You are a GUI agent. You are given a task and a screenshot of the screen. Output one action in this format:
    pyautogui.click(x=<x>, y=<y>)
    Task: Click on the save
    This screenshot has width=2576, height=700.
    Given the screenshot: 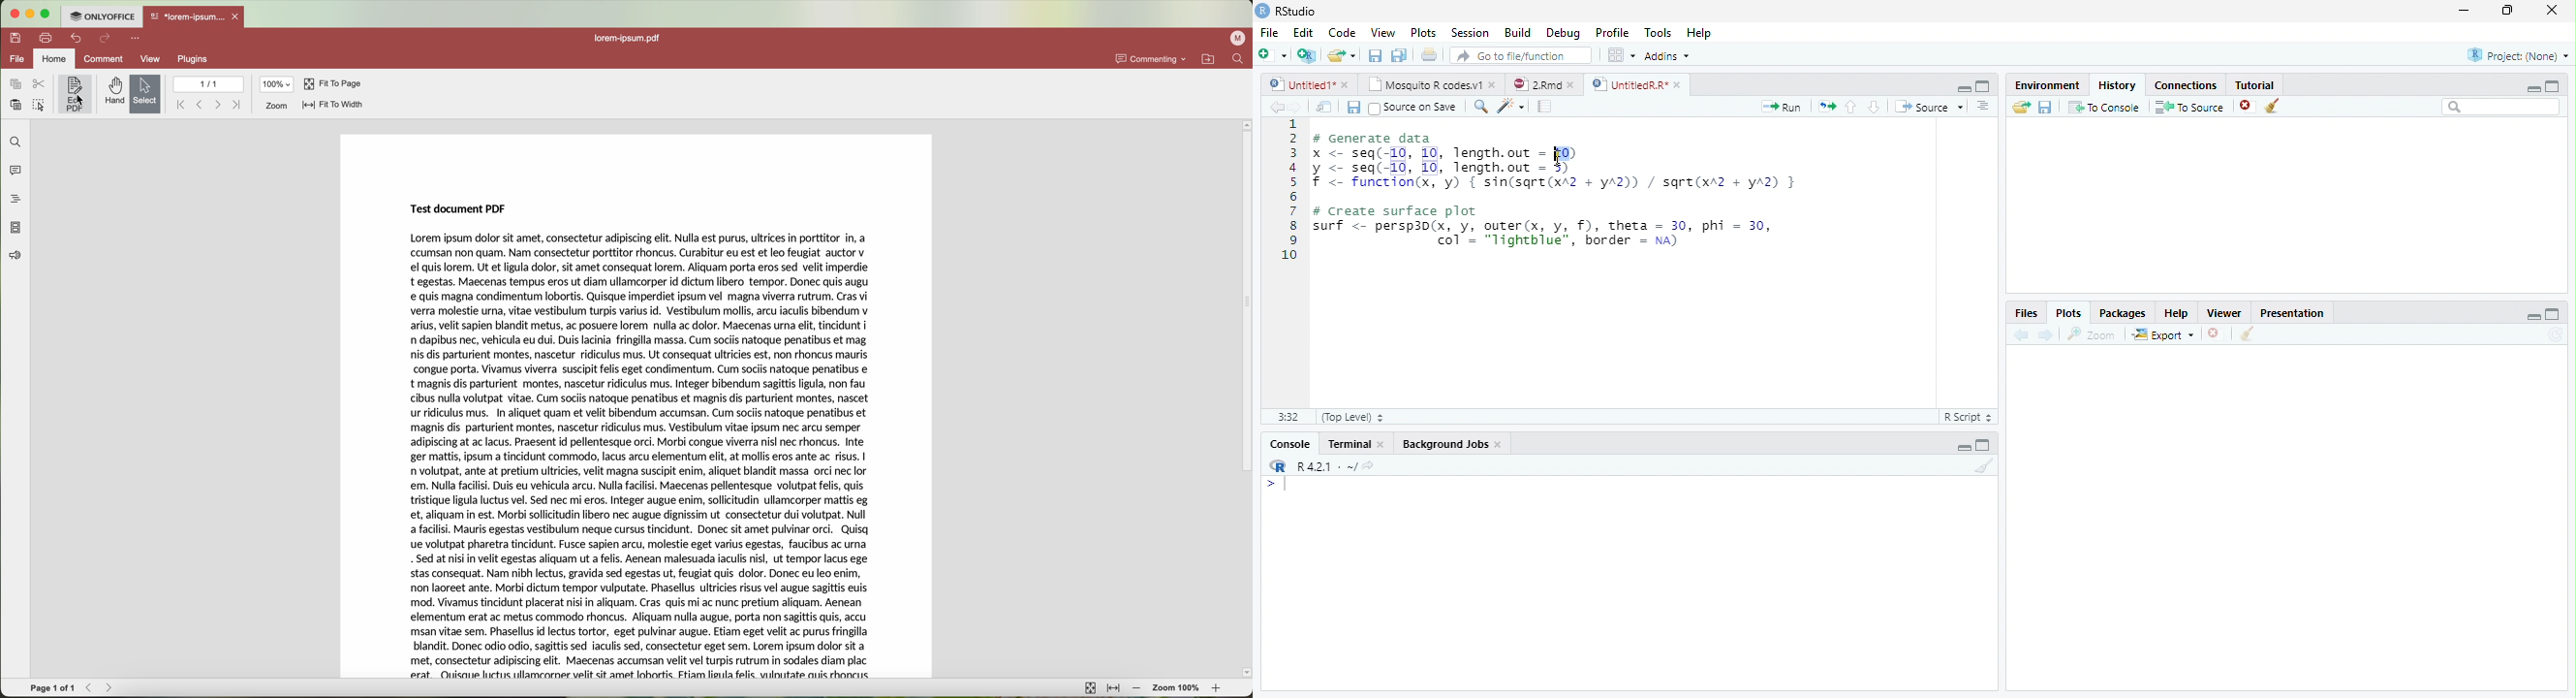 What is the action you would take?
    pyautogui.click(x=13, y=37)
    